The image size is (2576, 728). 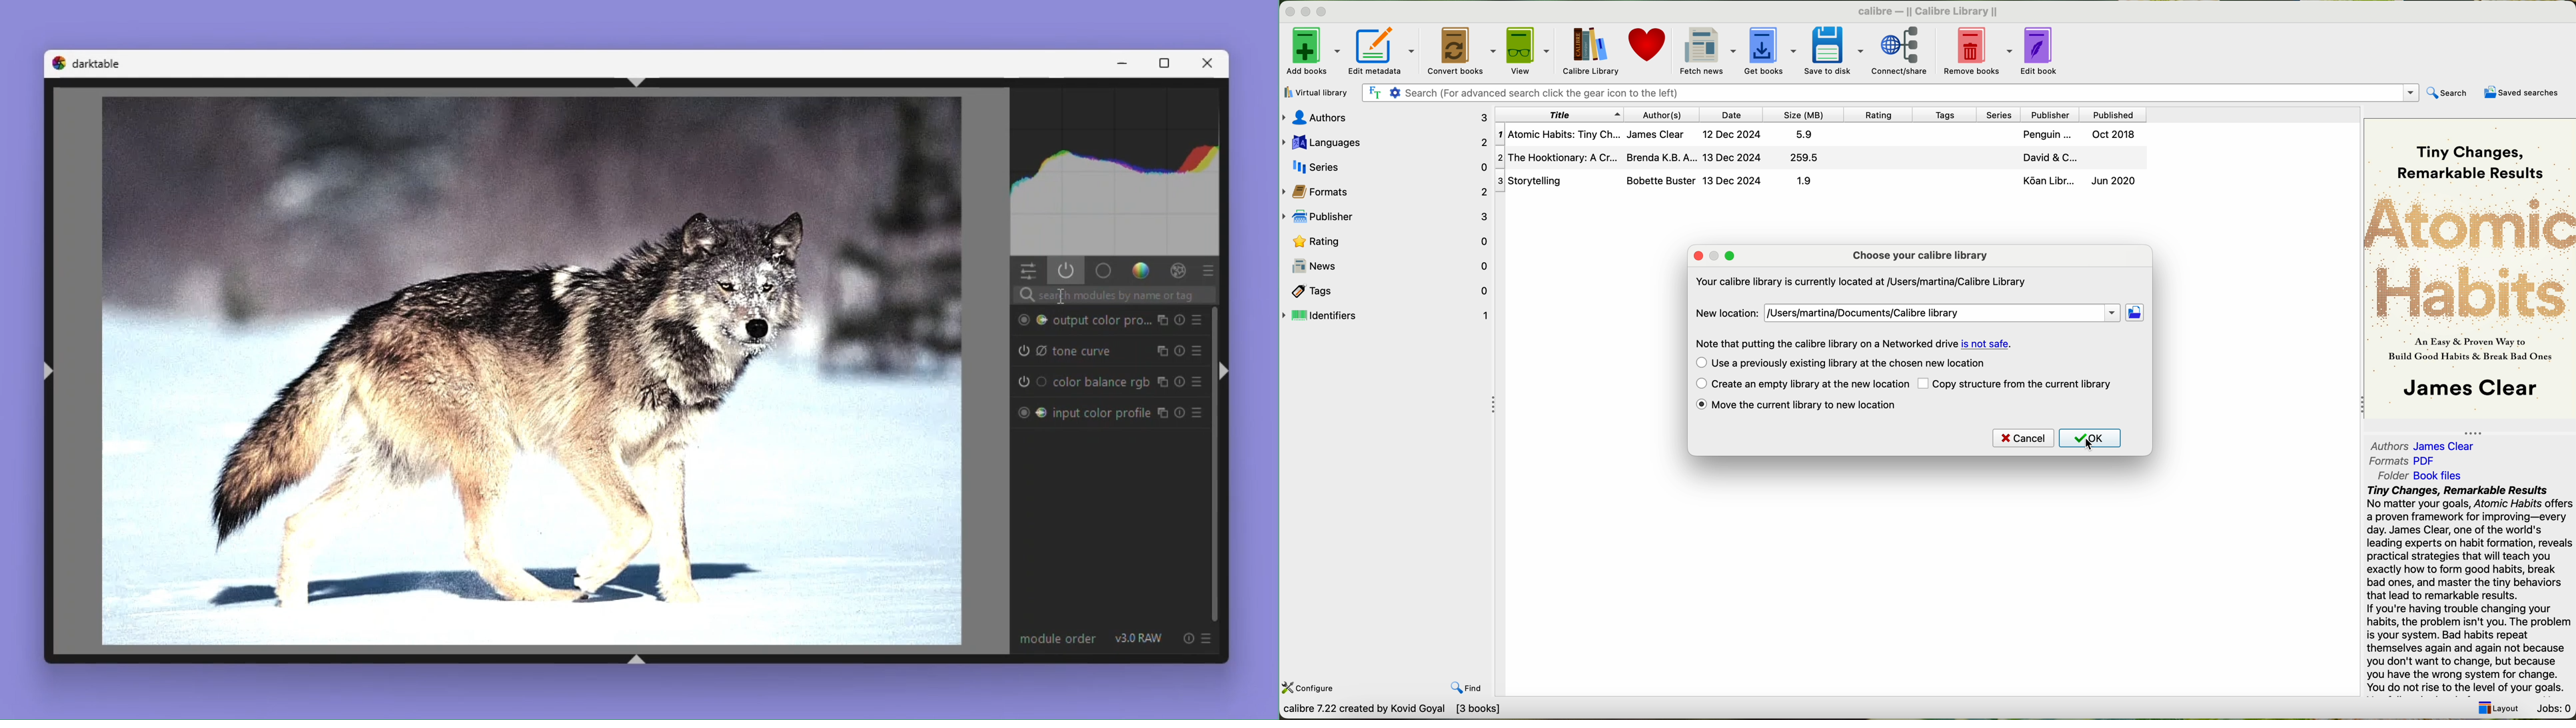 What do you see at coordinates (1924, 385) in the screenshot?
I see `check box` at bounding box center [1924, 385].